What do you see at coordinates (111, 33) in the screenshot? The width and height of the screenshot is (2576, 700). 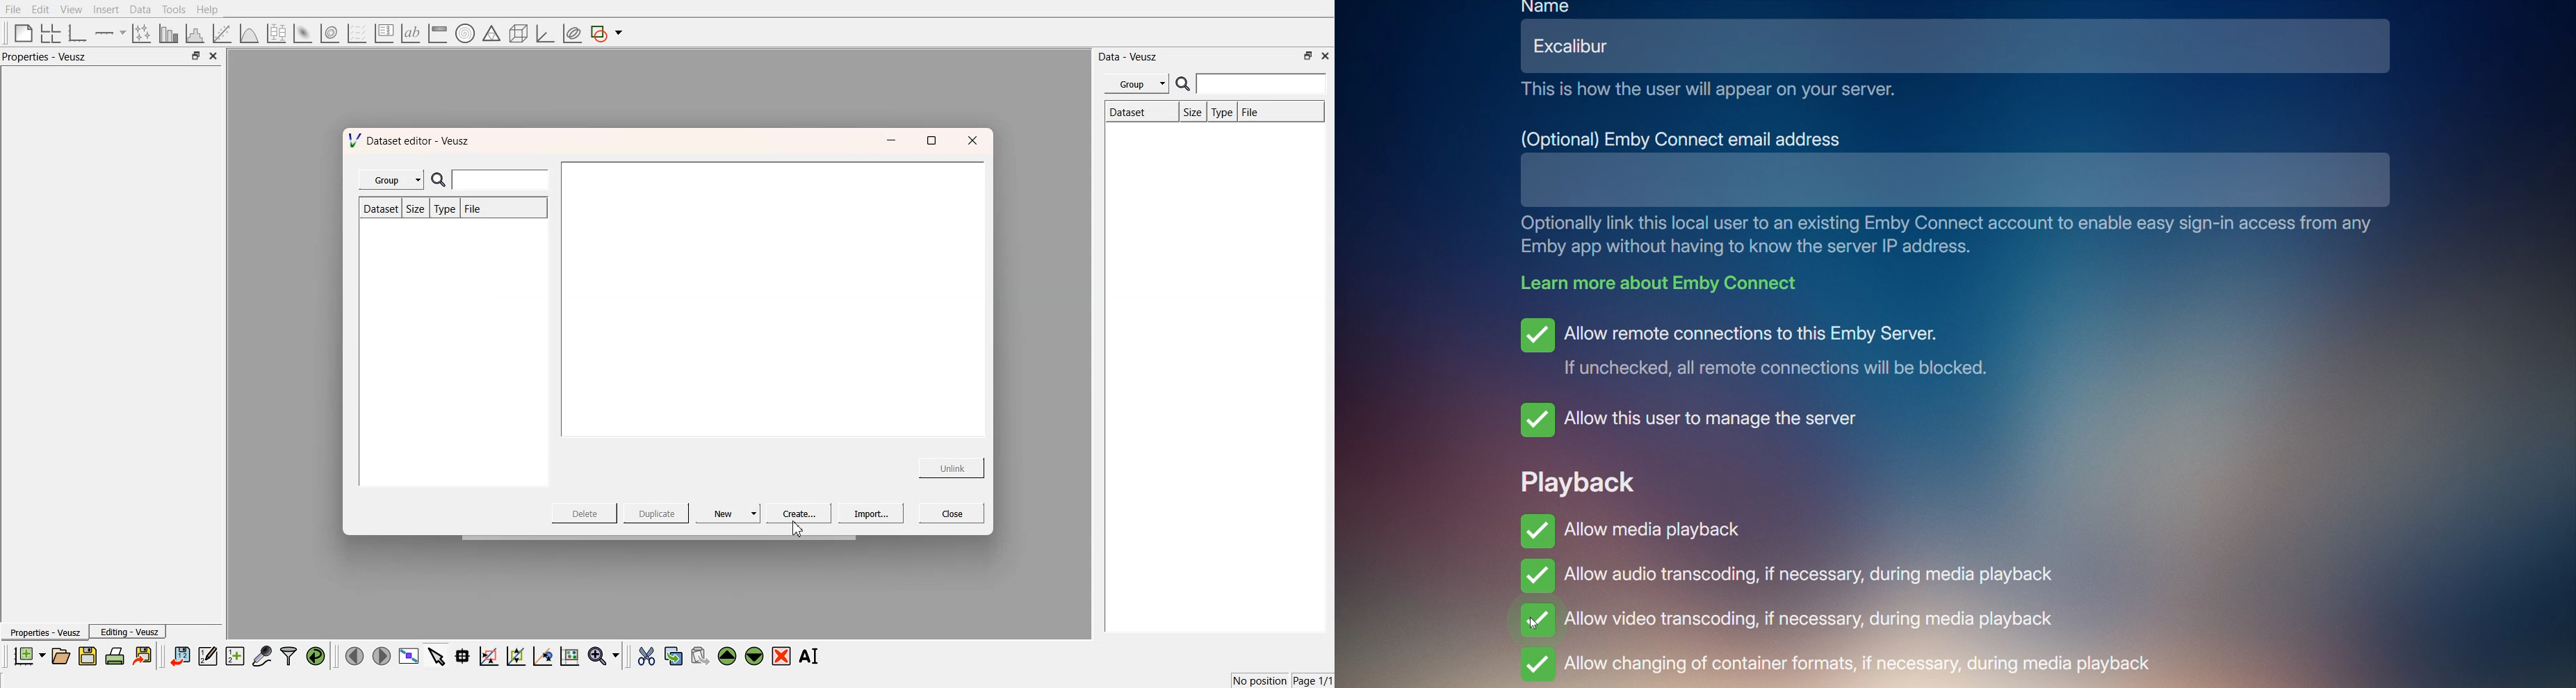 I see `add an axis` at bounding box center [111, 33].